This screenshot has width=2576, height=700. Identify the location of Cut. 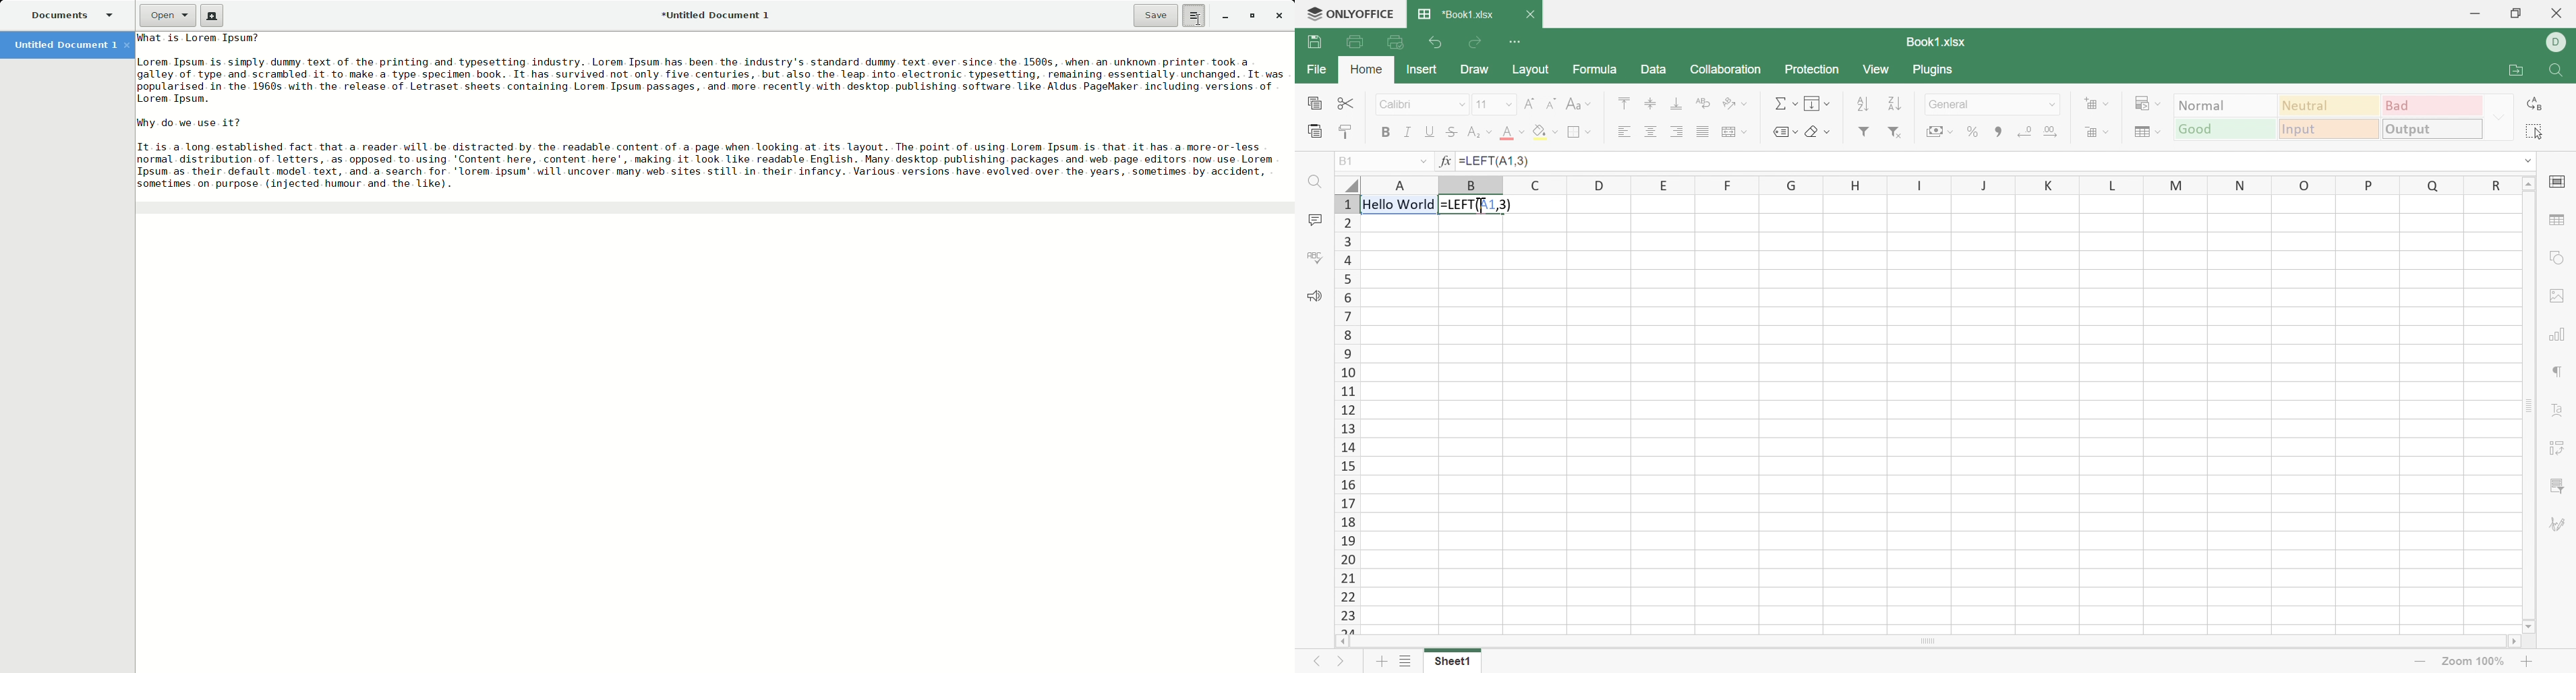
(1345, 102).